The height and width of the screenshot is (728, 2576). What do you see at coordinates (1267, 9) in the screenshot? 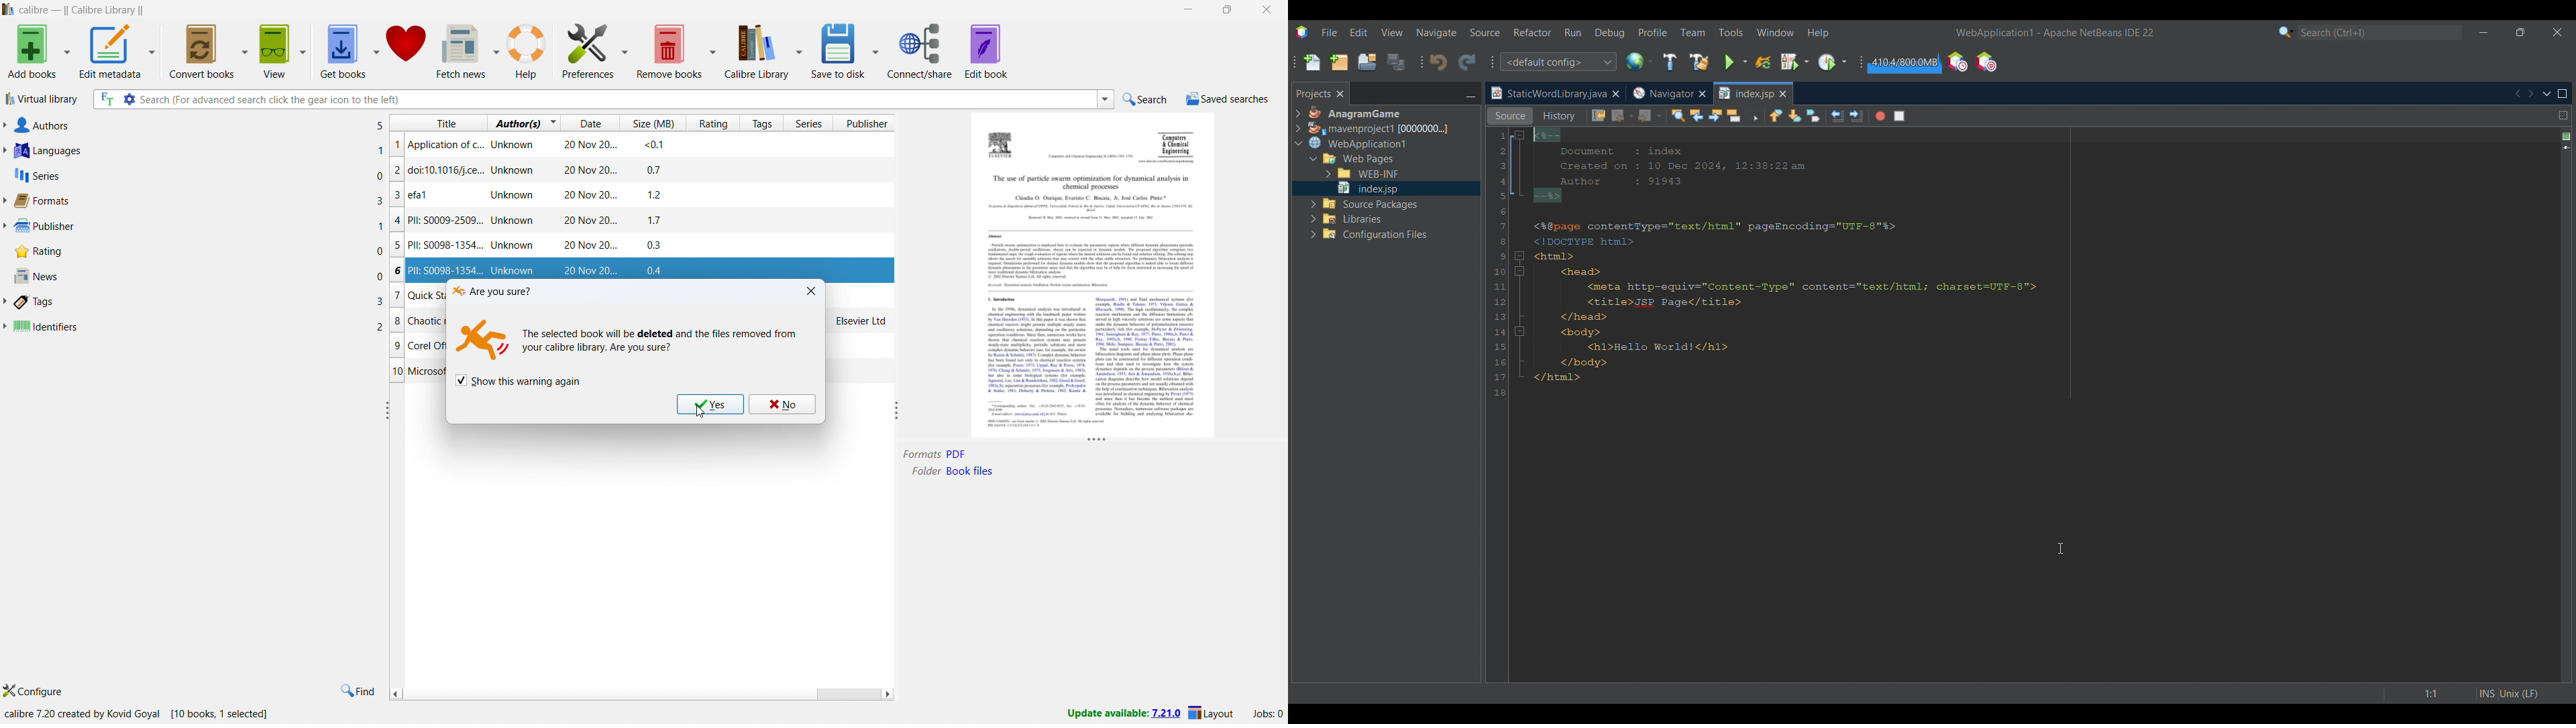
I see `close` at bounding box center [1267, 9].